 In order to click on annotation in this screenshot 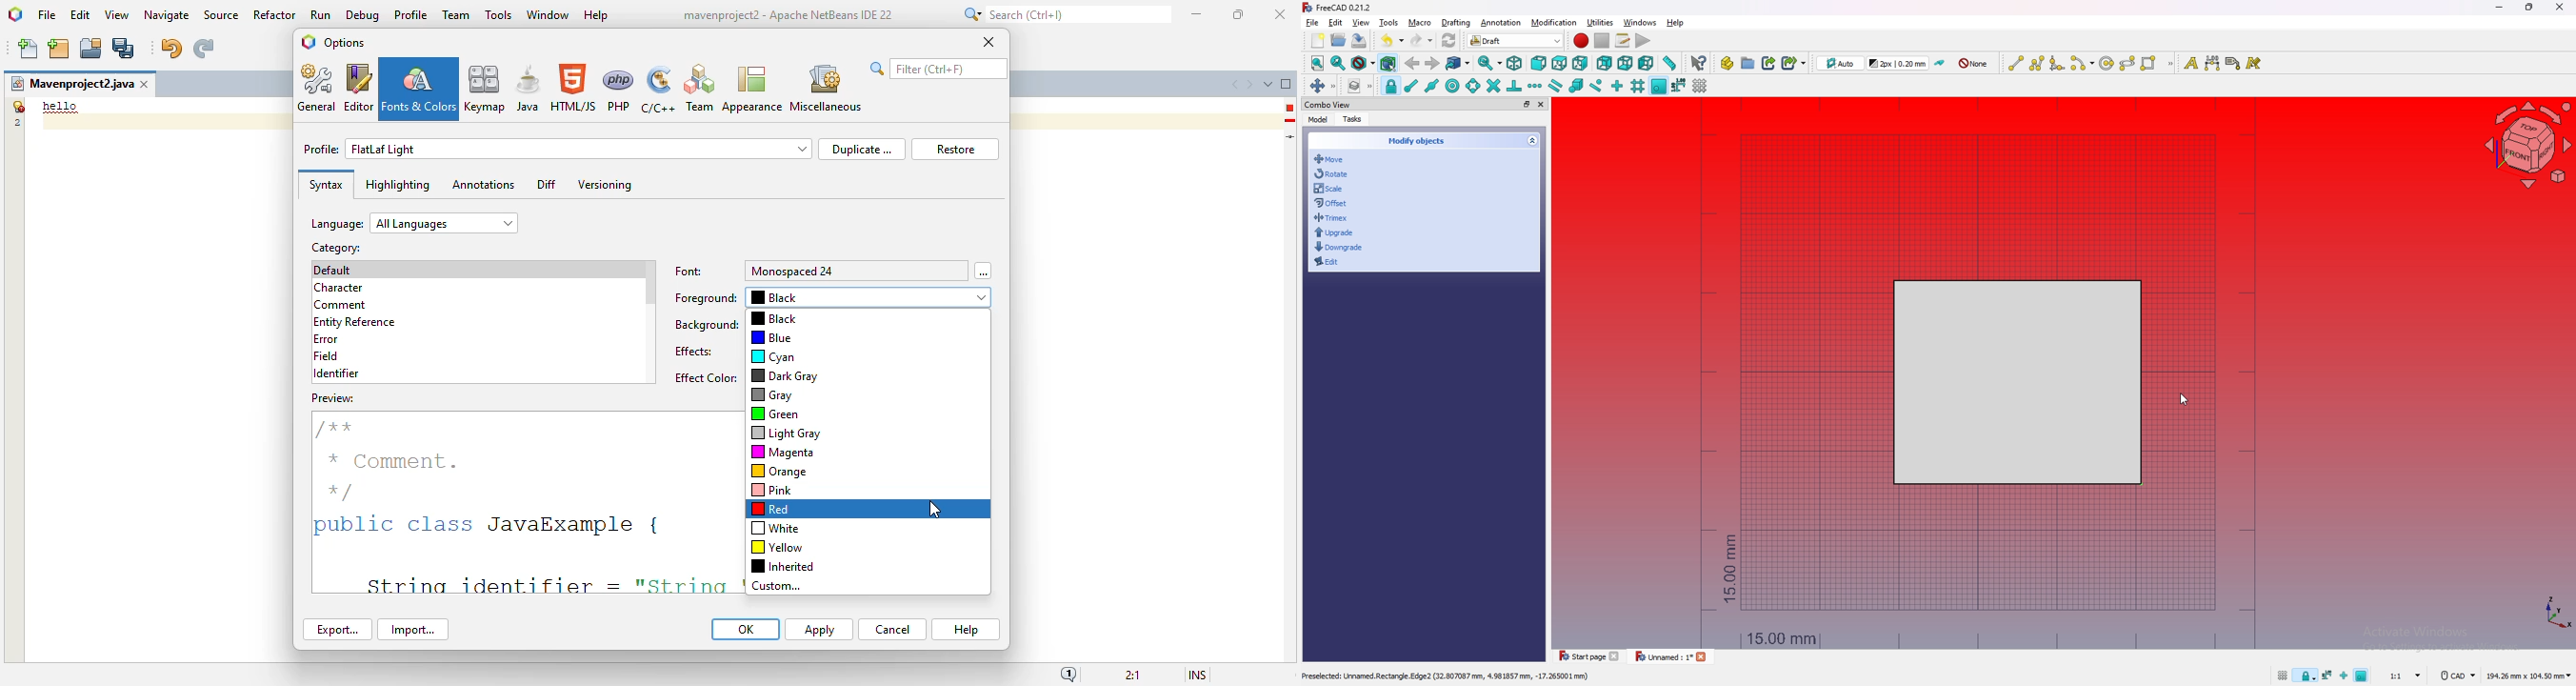, I will do `click(1502, 23)`.